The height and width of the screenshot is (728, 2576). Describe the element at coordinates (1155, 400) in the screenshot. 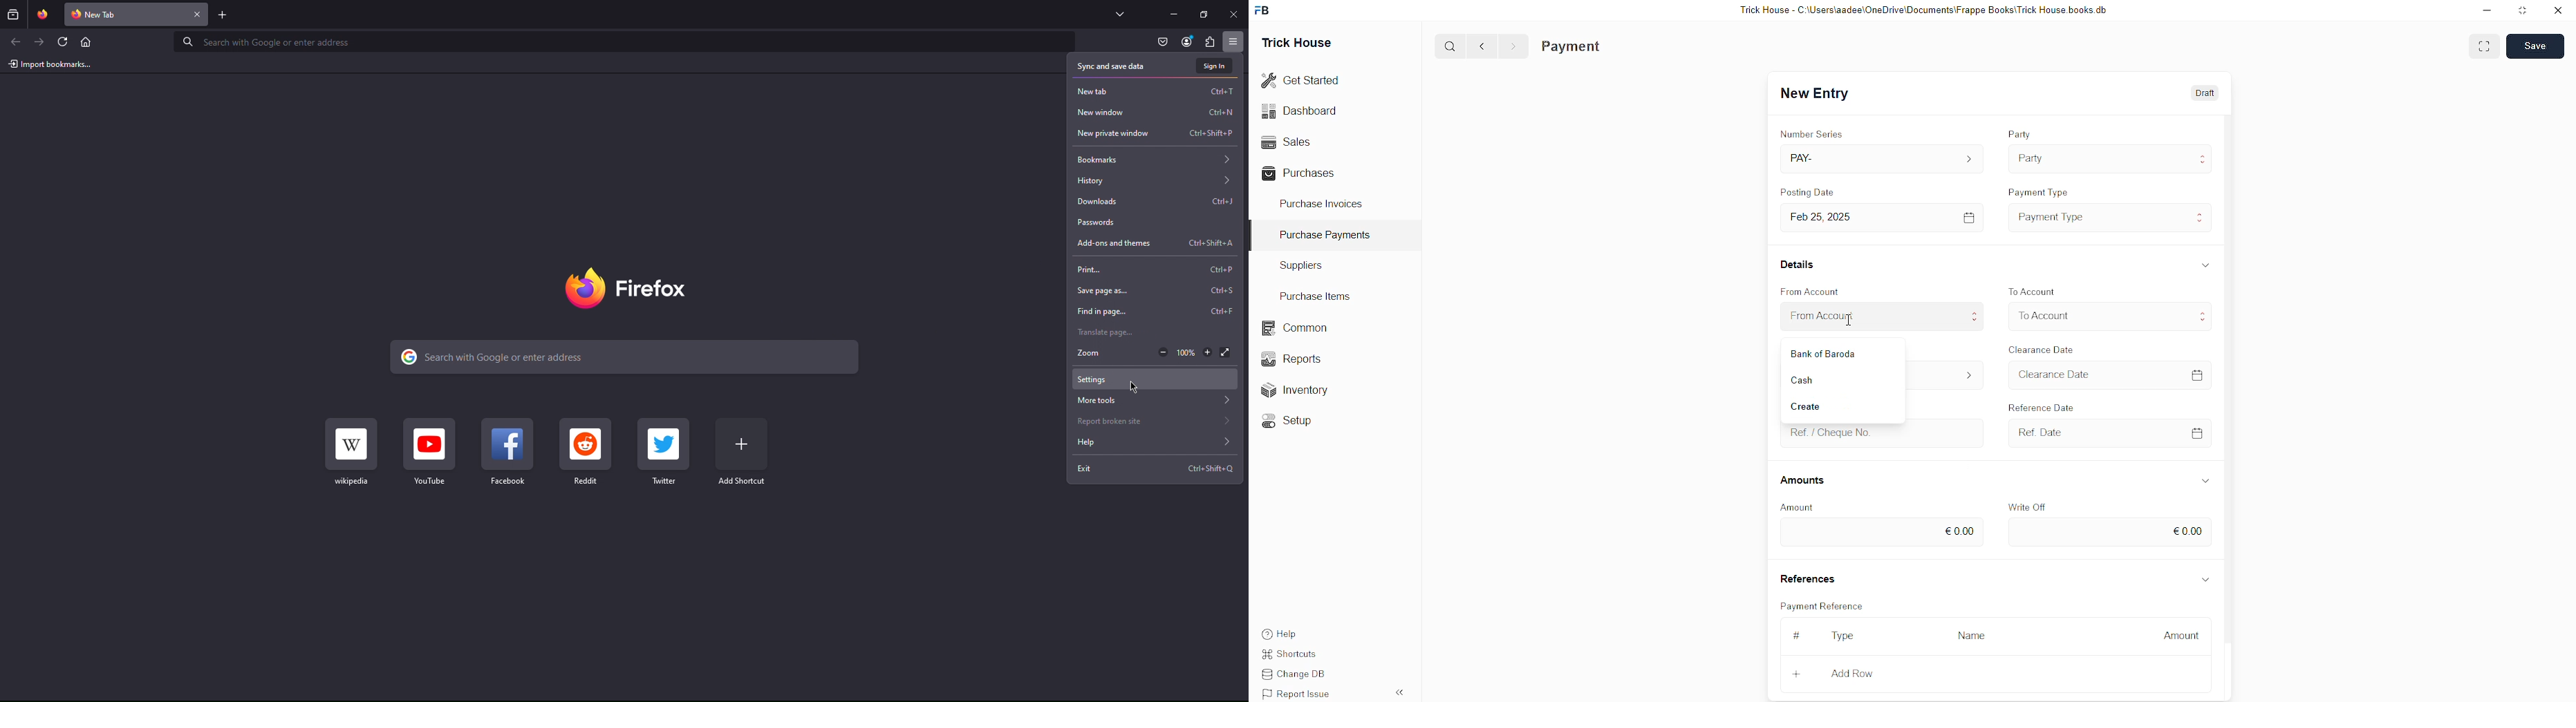

I see `More tools` at that location.